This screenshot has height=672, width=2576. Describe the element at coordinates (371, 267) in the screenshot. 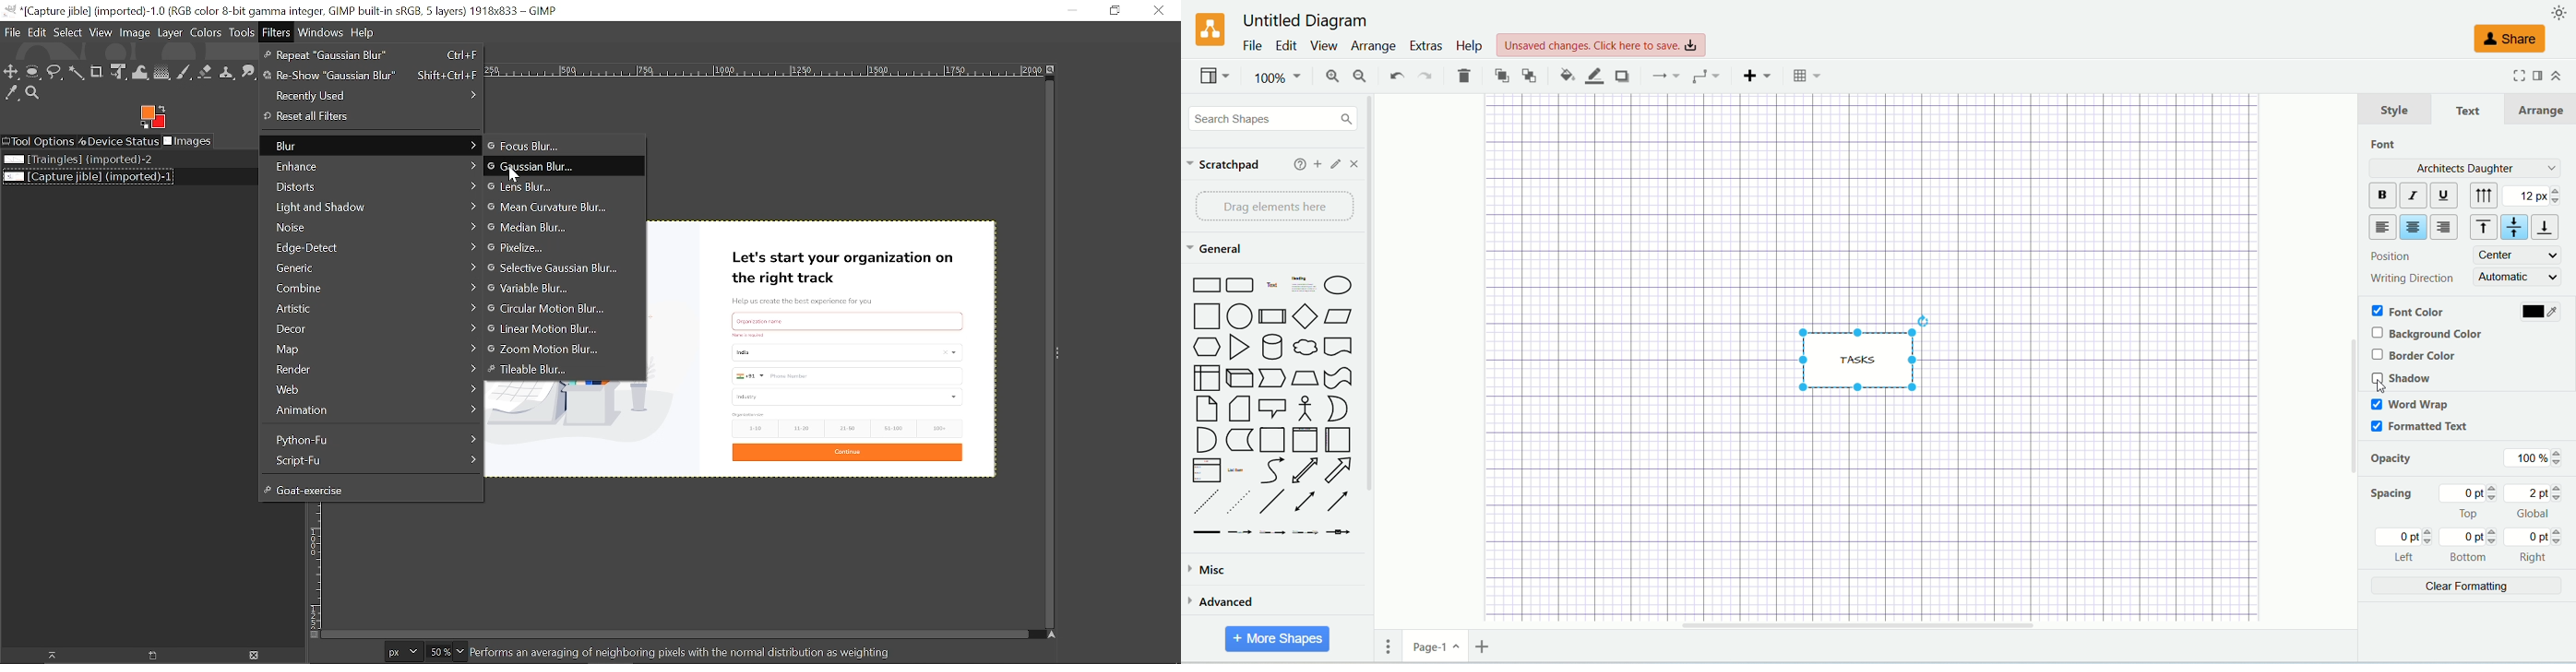

I see `Generic` at that location.